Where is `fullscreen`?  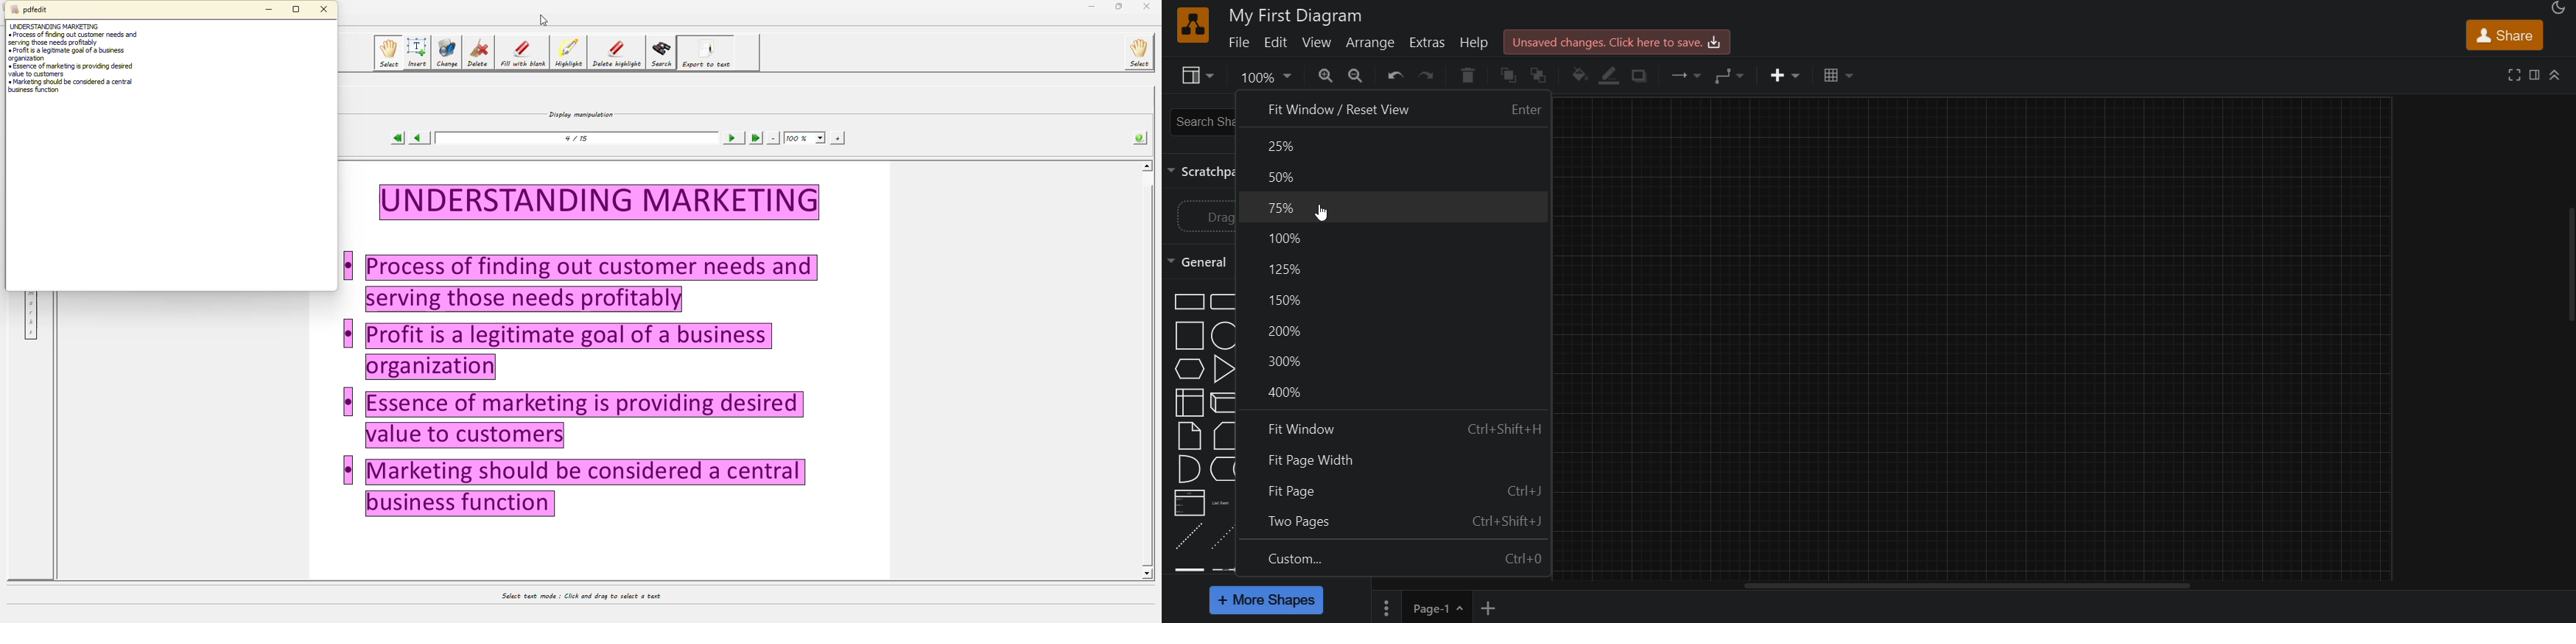
fullscreen is located at coordinates (2513, 76).